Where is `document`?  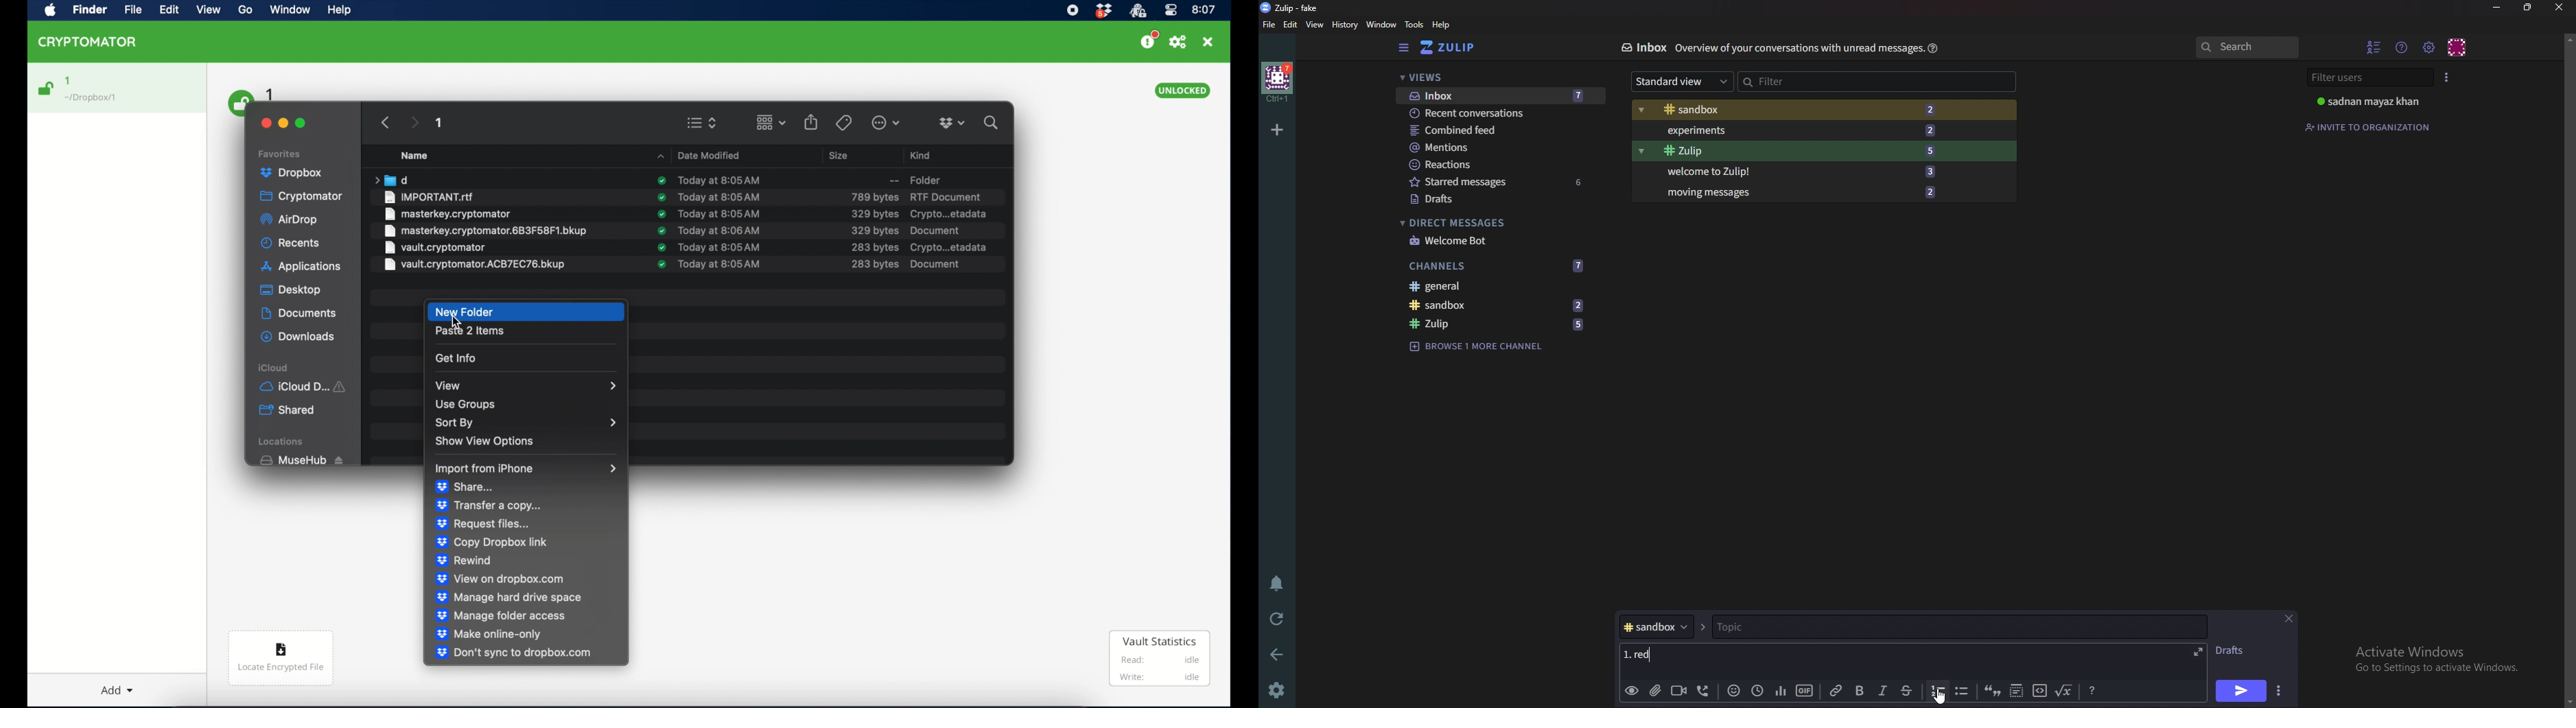
document is located at coordinates (934, 264).